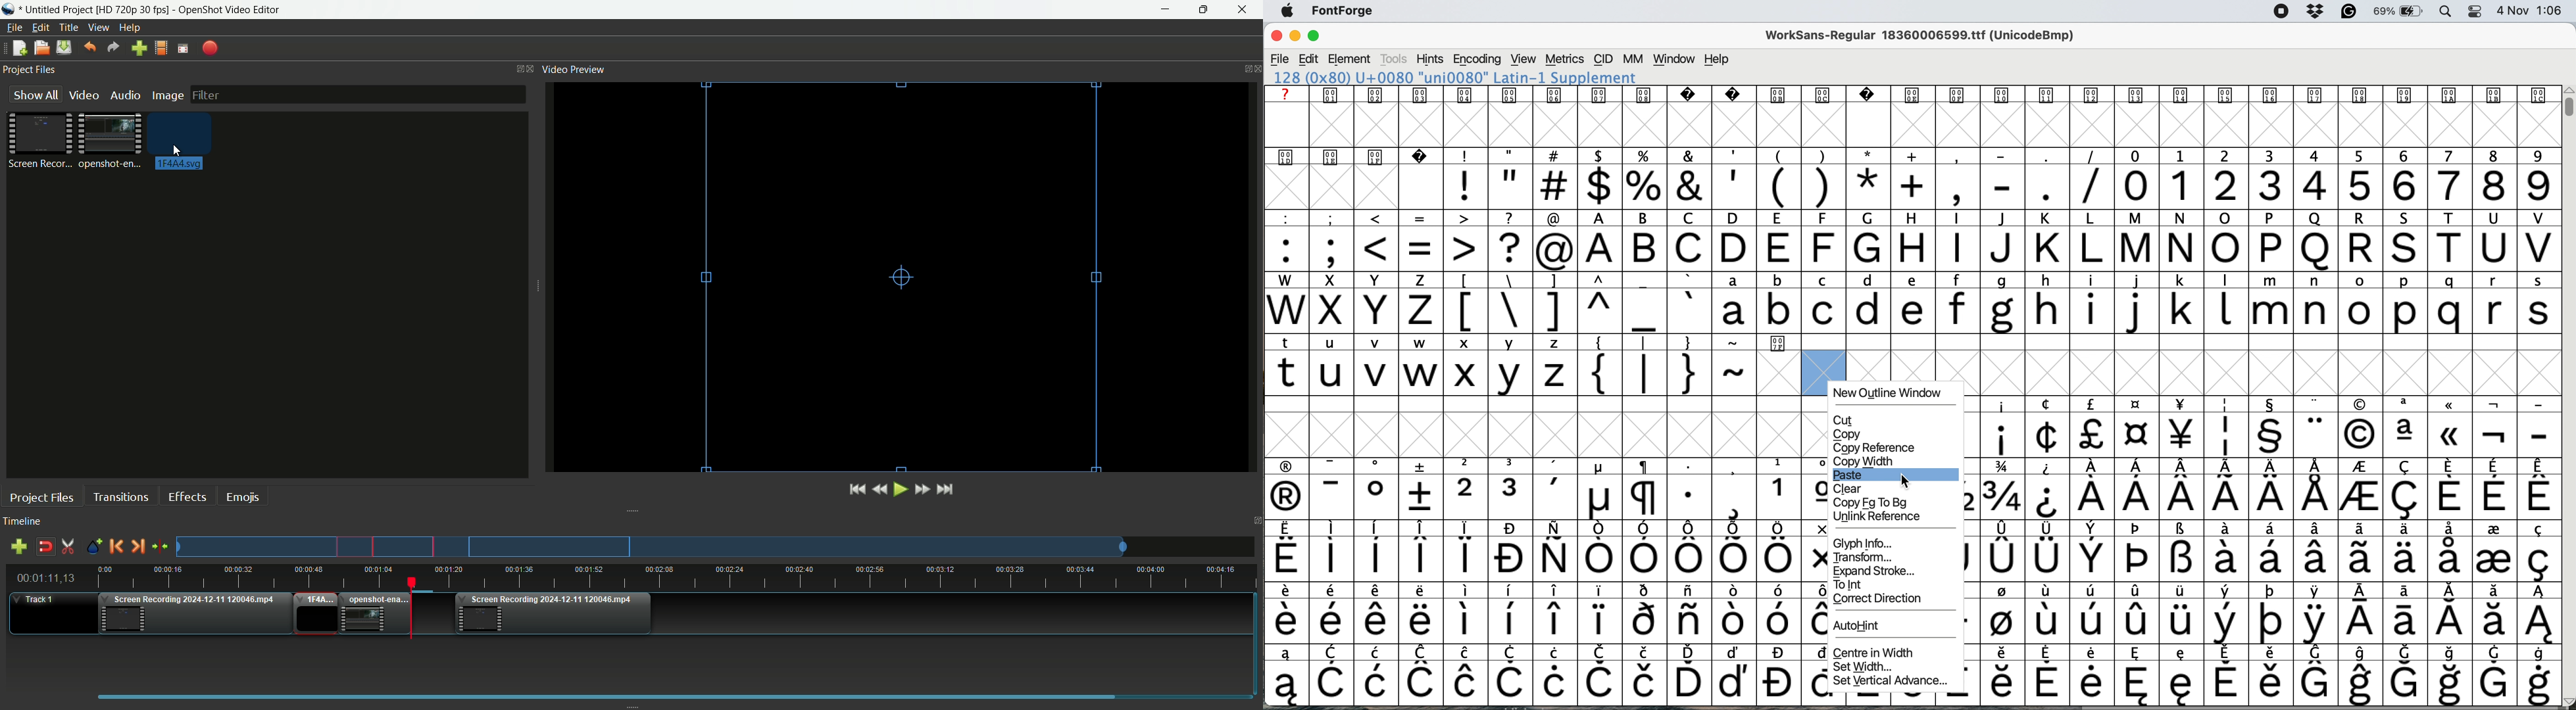 The height and width of the screenshot is (728, 2576). Describe the element at coordinates (1279, 58) in the screenshot. I see `file` at that location.